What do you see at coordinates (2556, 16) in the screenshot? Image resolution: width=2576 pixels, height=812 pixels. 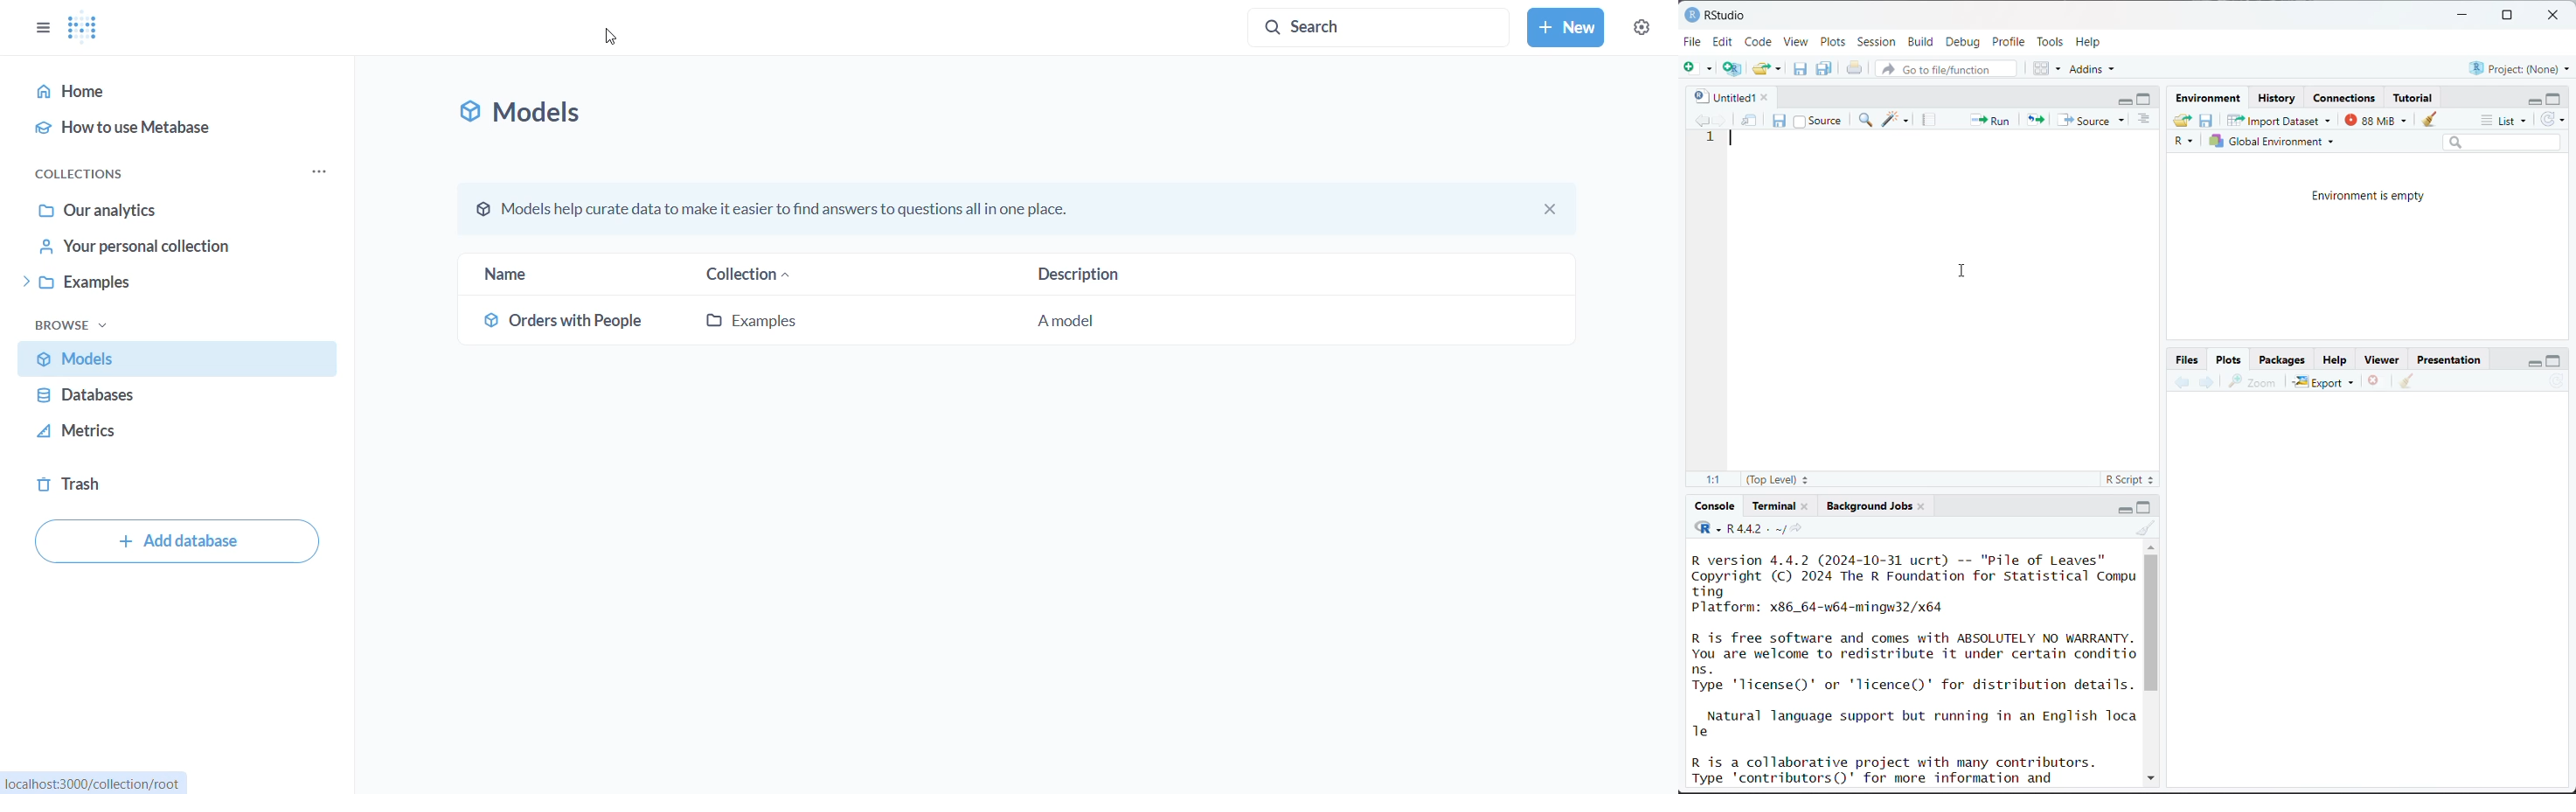 I see `close` at bounding box center [2556, 16].